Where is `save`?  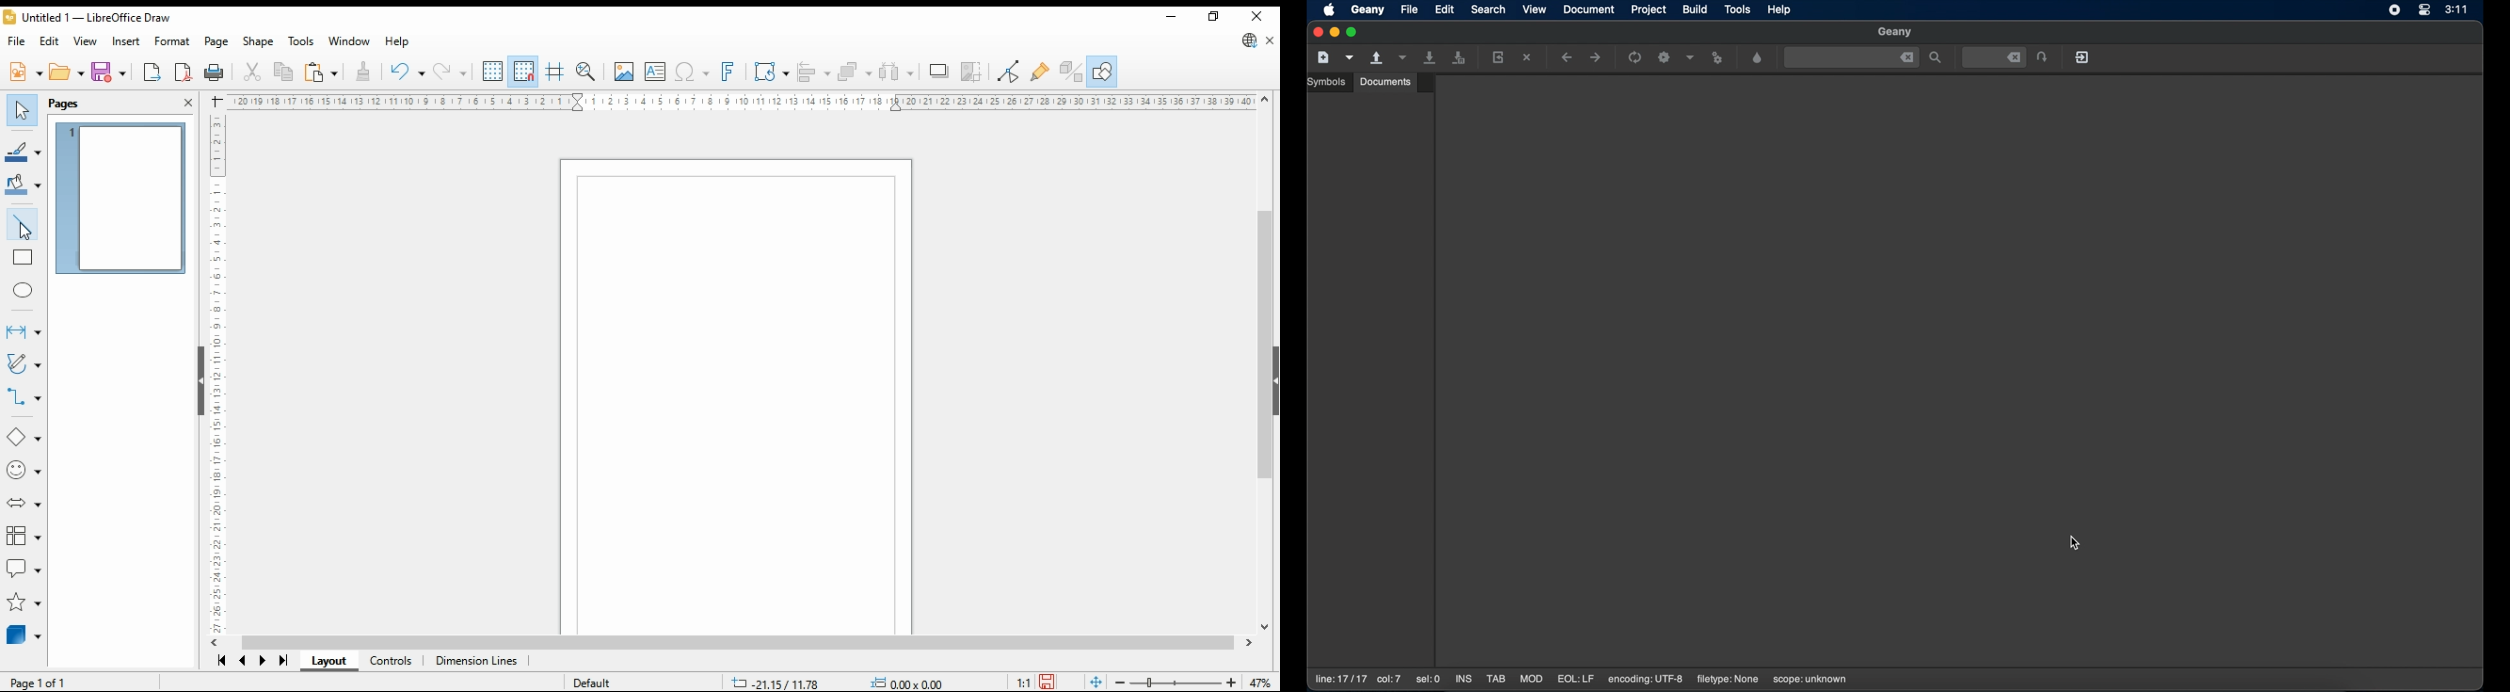 save is located at coordinates (1046, 682).